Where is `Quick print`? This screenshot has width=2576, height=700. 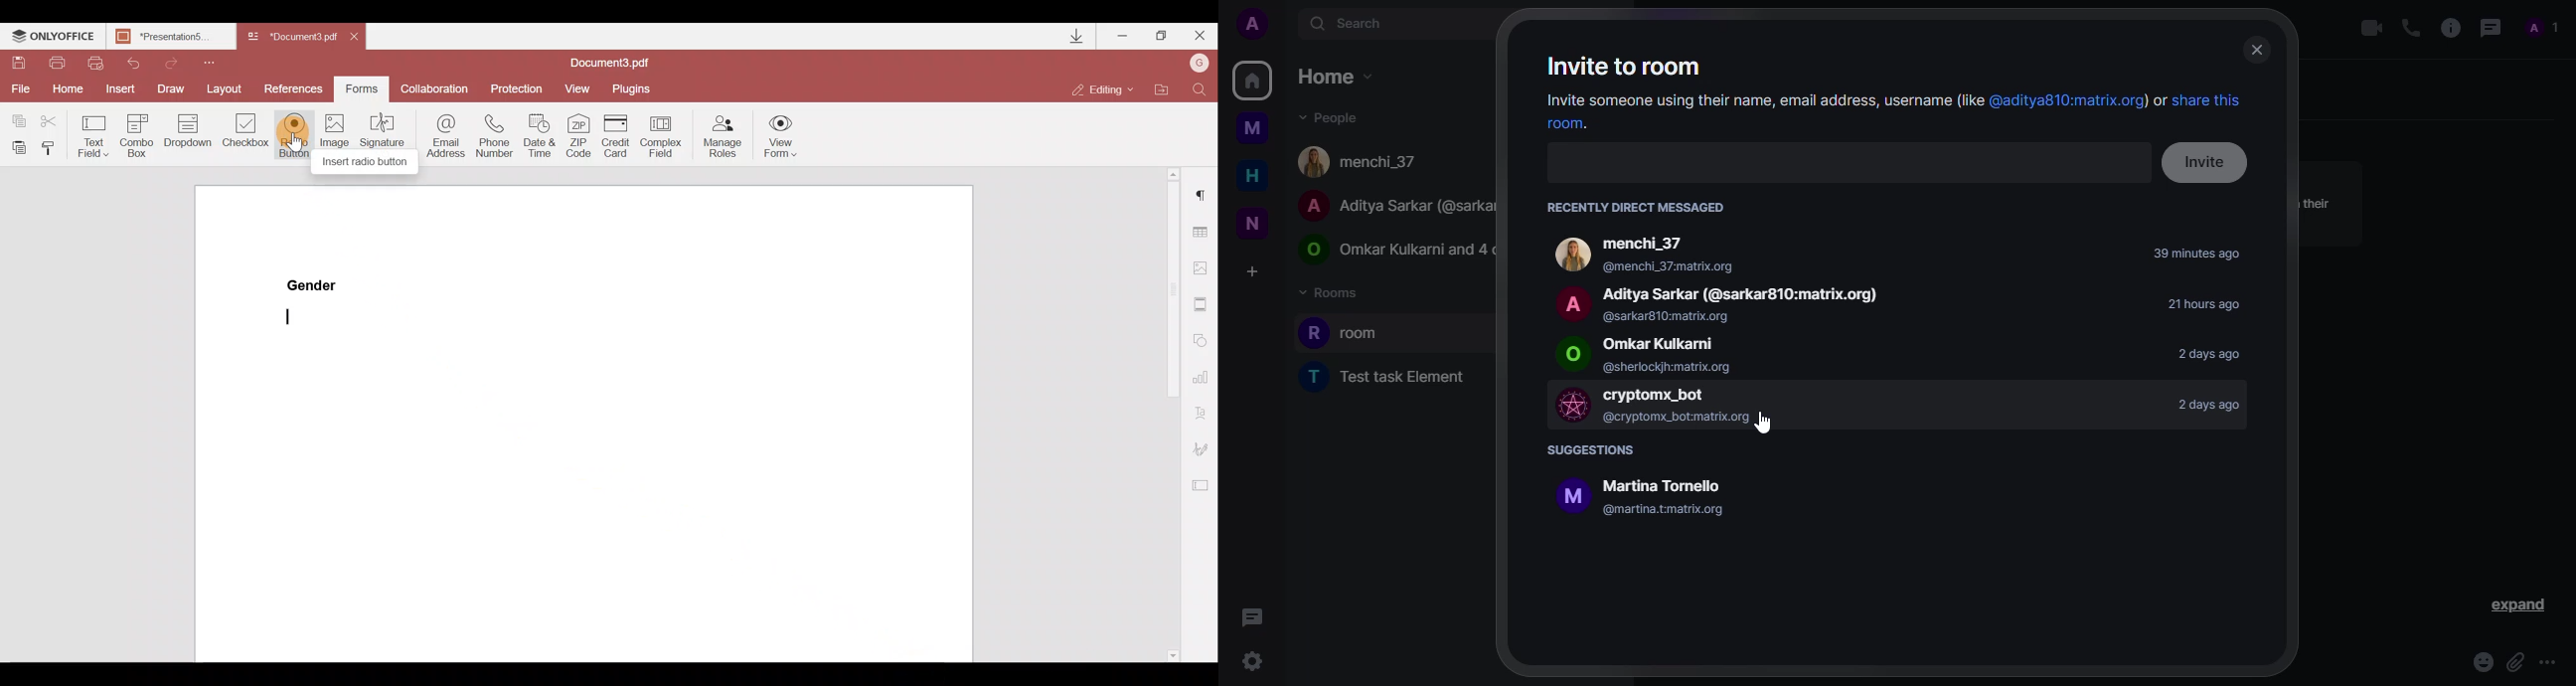
Quick print is located at coordinates (100, 61).